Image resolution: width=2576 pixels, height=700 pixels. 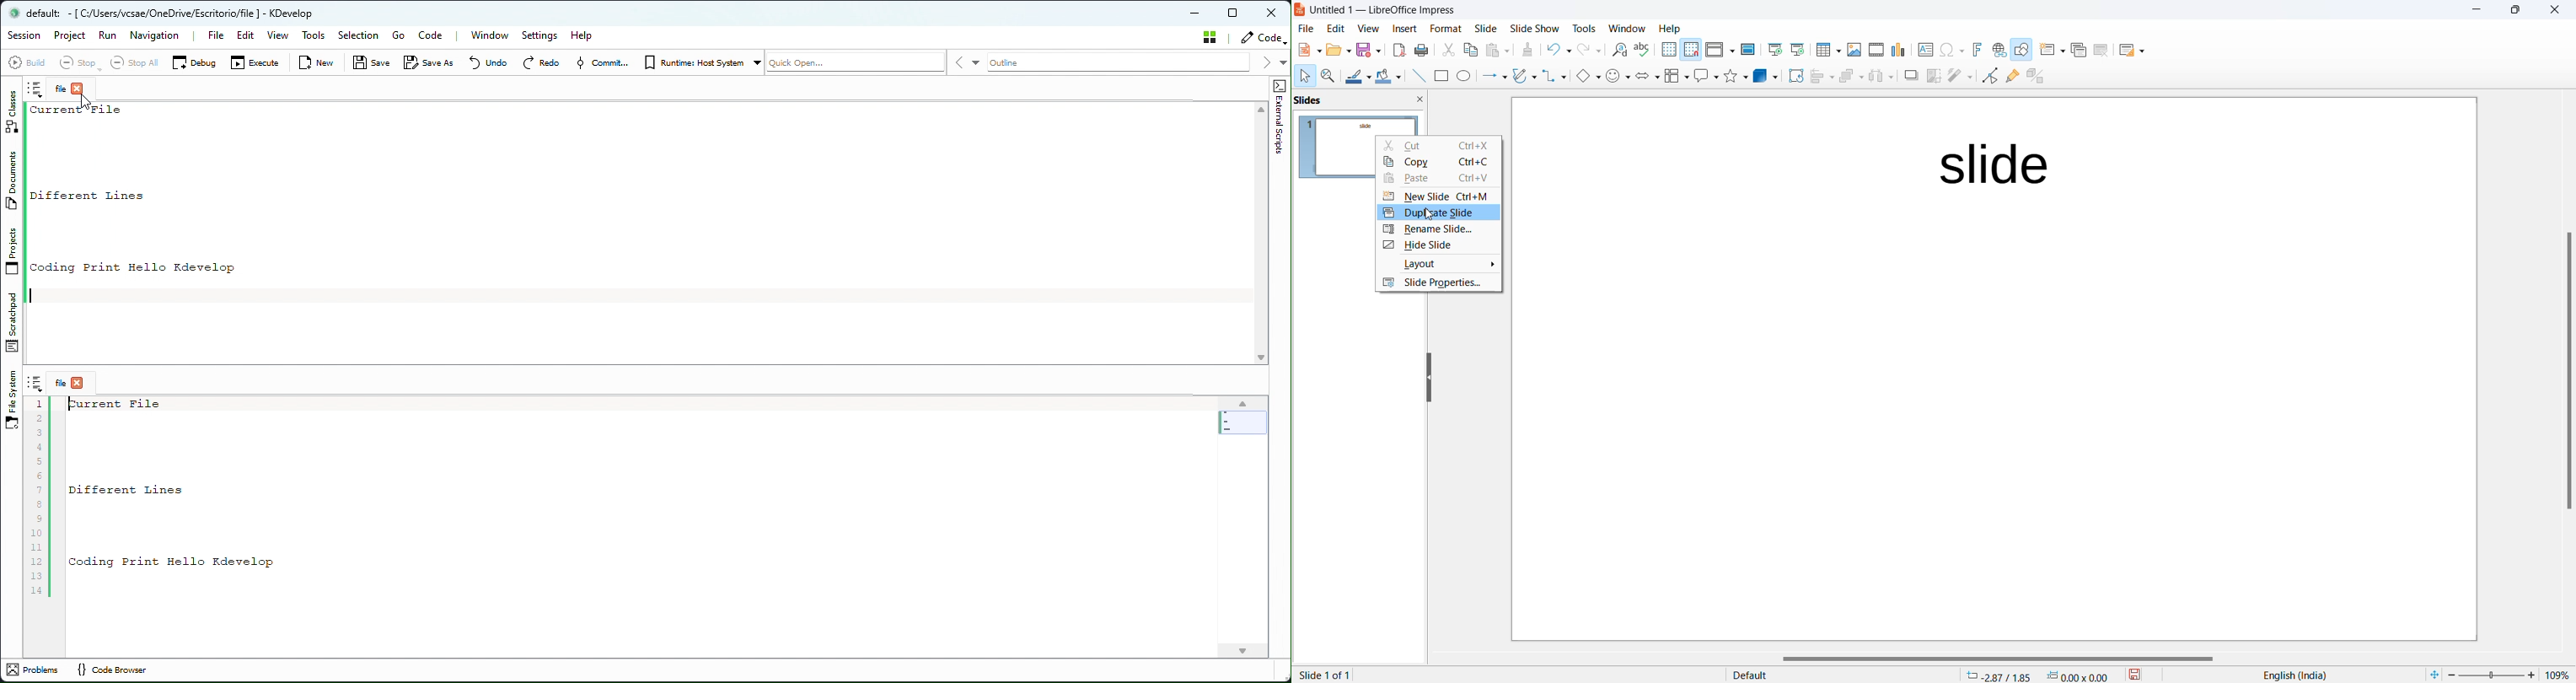 I want to click on Paste, so click(x=1439, y=178).